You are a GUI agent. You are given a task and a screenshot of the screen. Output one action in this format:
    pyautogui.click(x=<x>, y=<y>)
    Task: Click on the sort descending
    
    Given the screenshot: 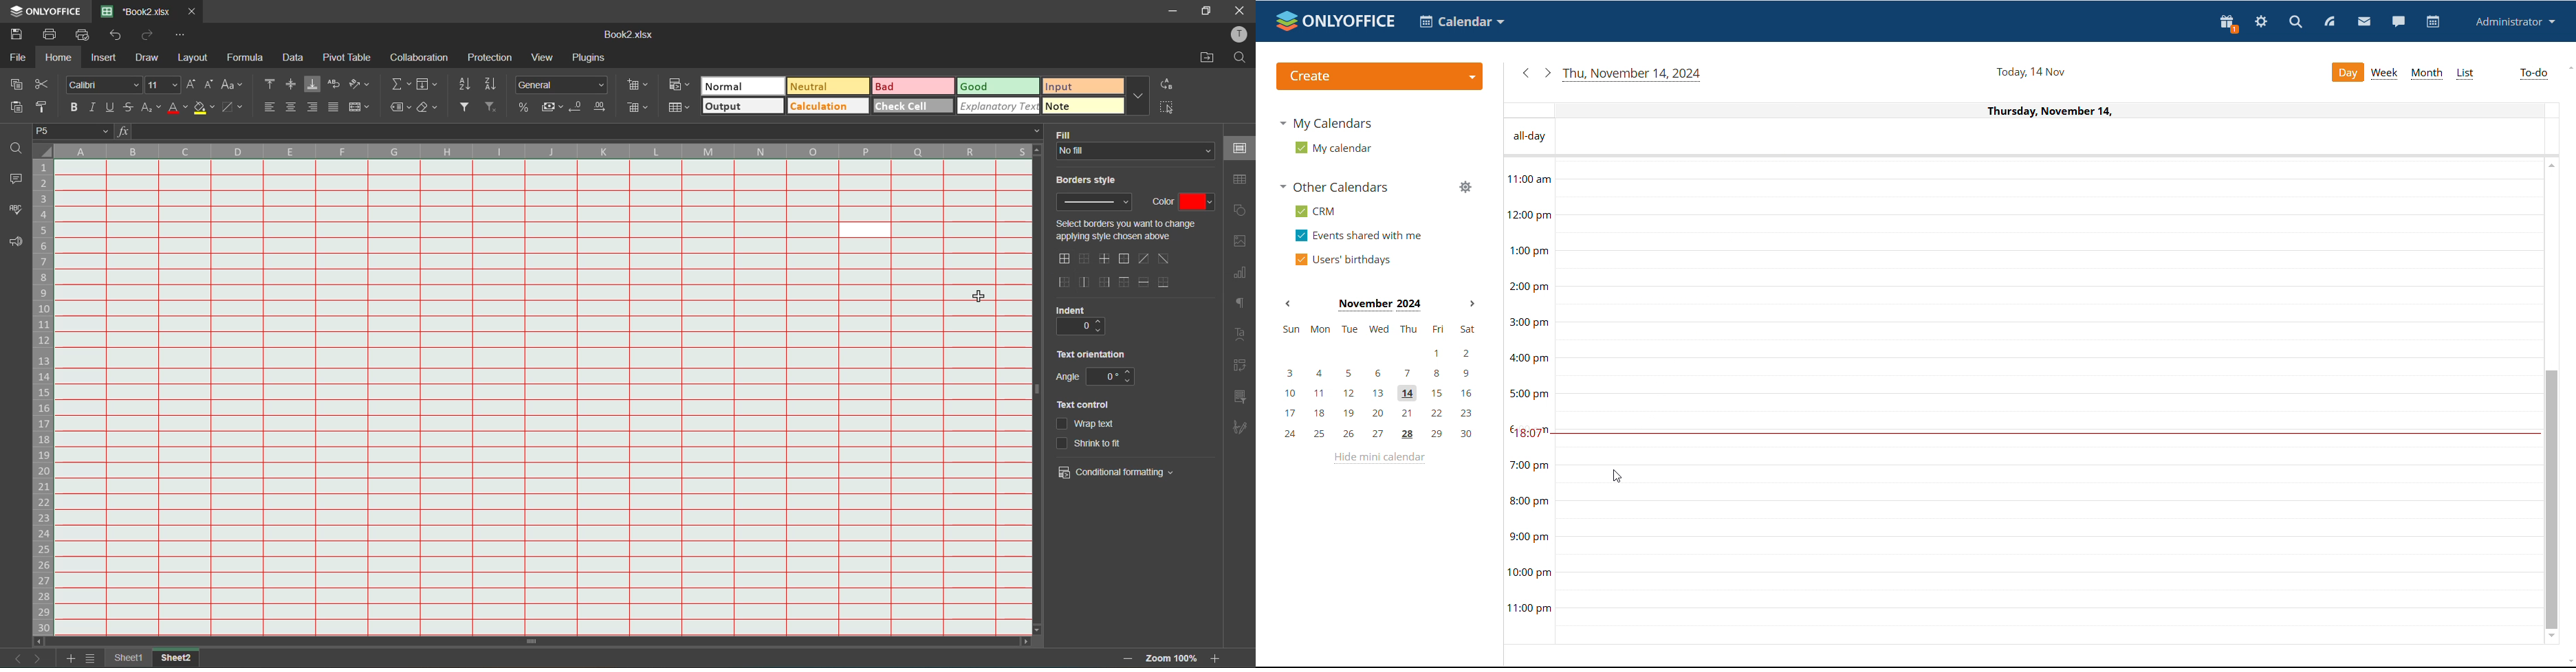 What is the action you would take?
    pyautogui.click(x=496, y=86)
    